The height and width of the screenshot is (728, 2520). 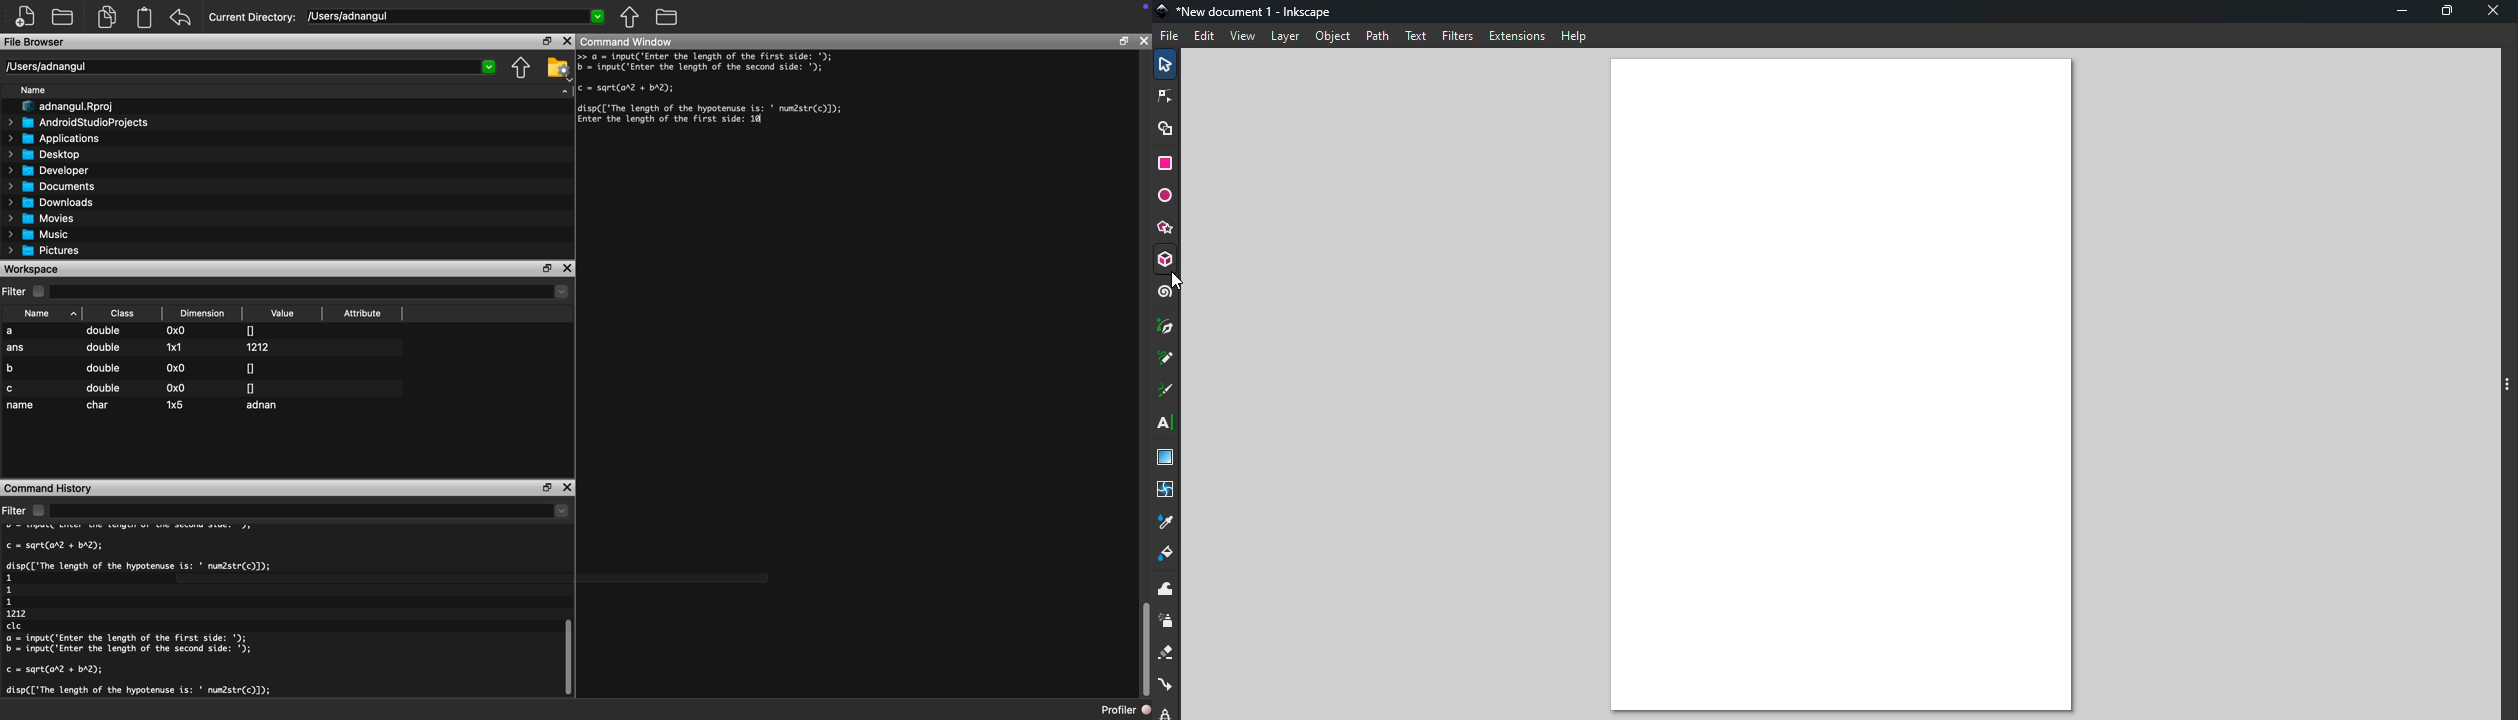 What do you see at coordinates (58, 138) in the screenshot?
I see ` Applications` at bounding box center [58, 138].